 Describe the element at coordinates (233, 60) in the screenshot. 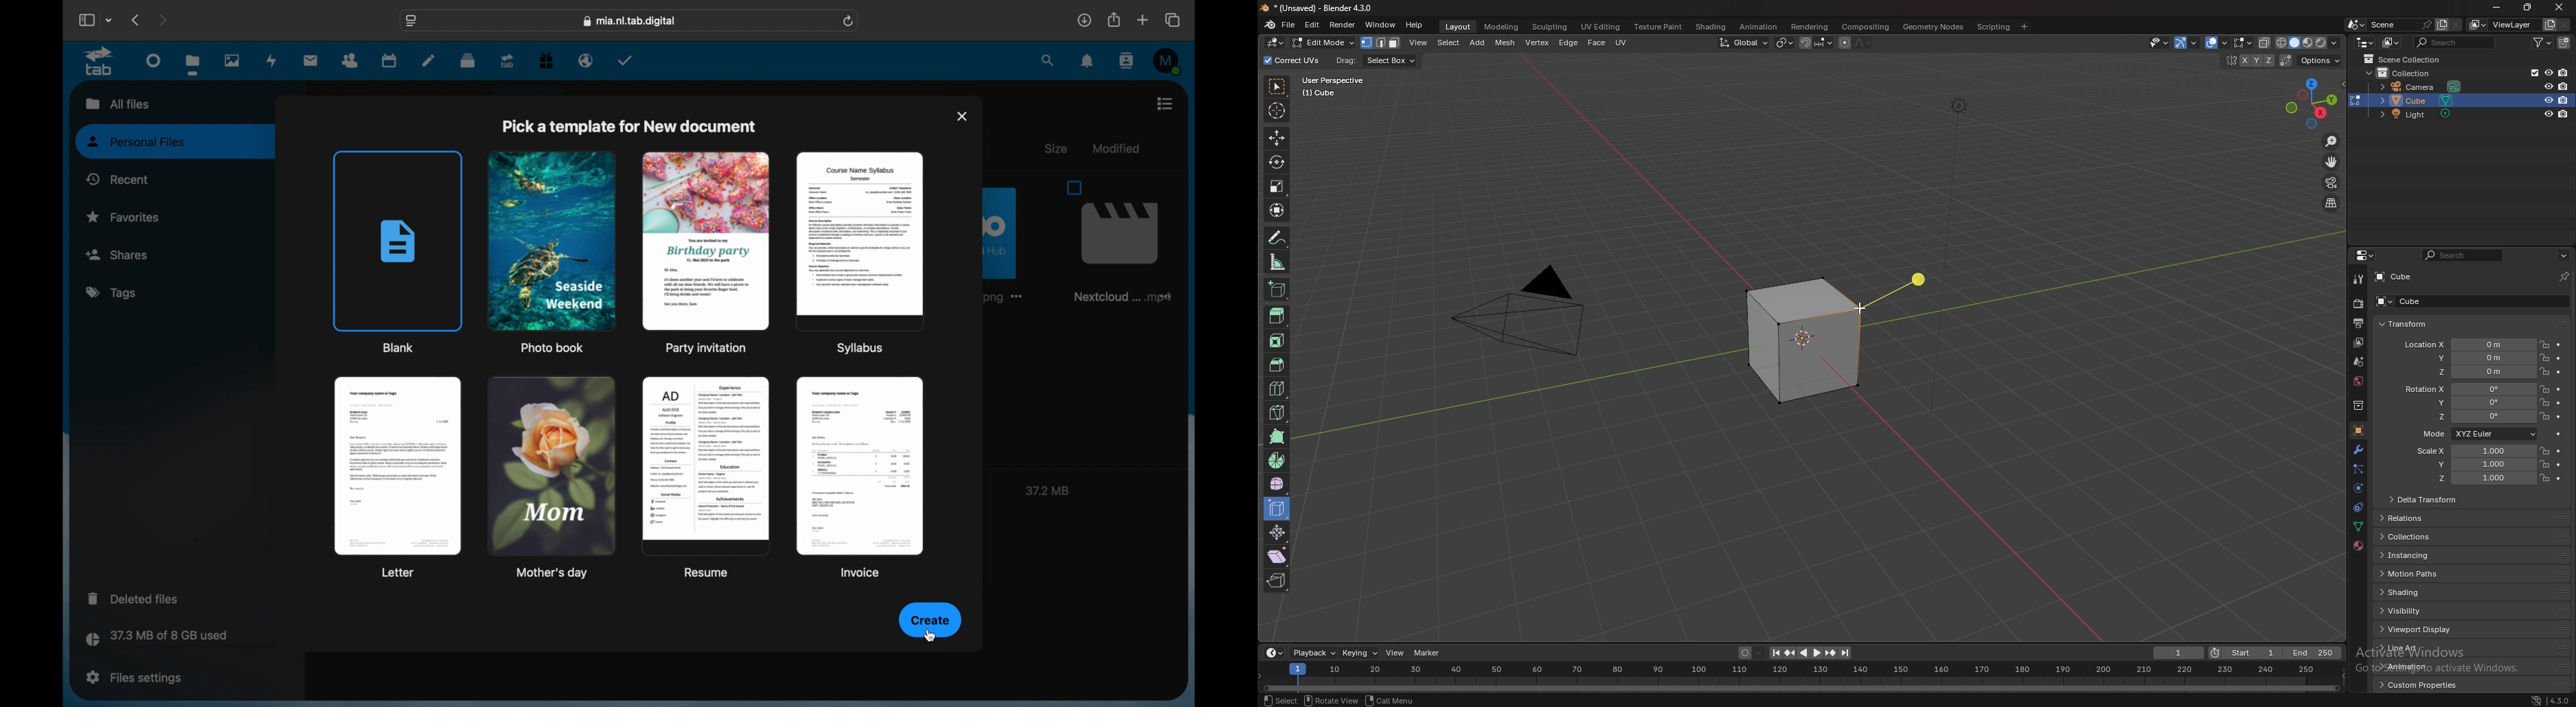

I see `photos` at that location.